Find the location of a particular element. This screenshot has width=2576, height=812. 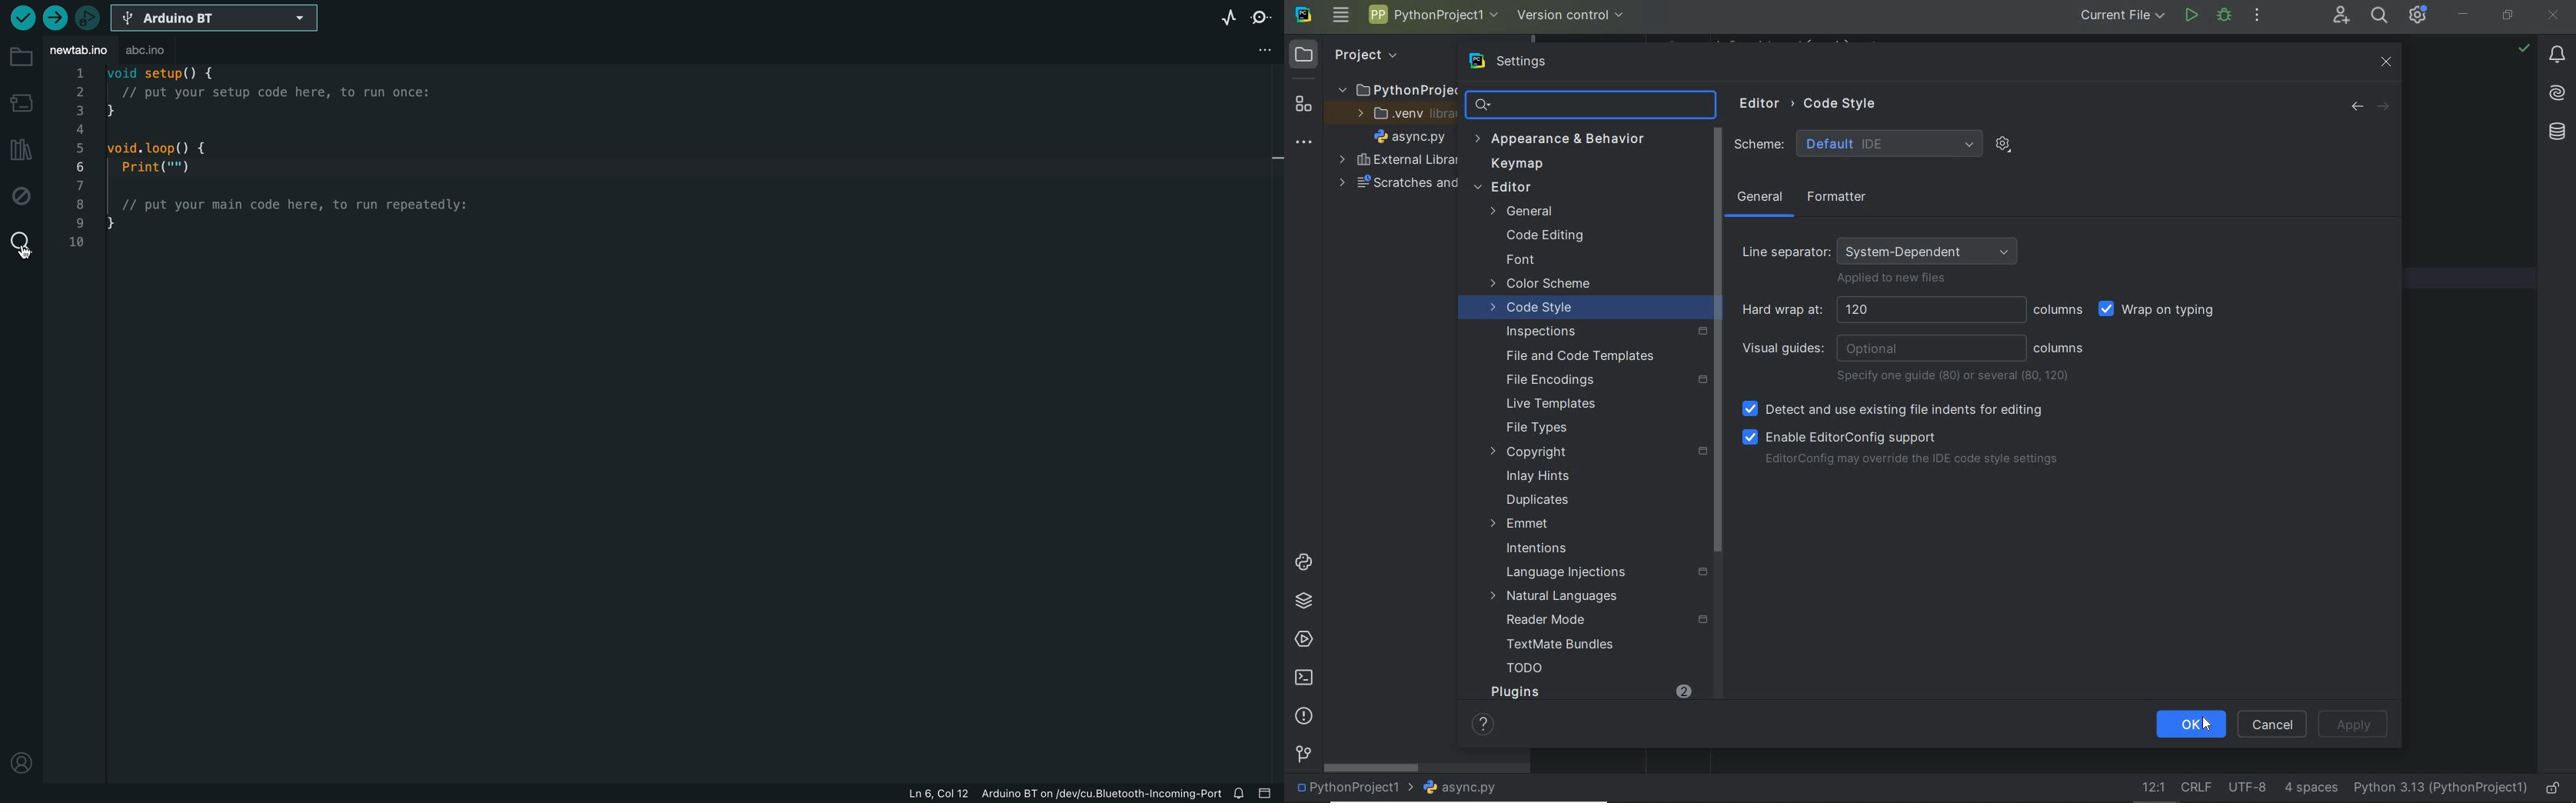

current interpreter is located at coordinates (2439, 786).